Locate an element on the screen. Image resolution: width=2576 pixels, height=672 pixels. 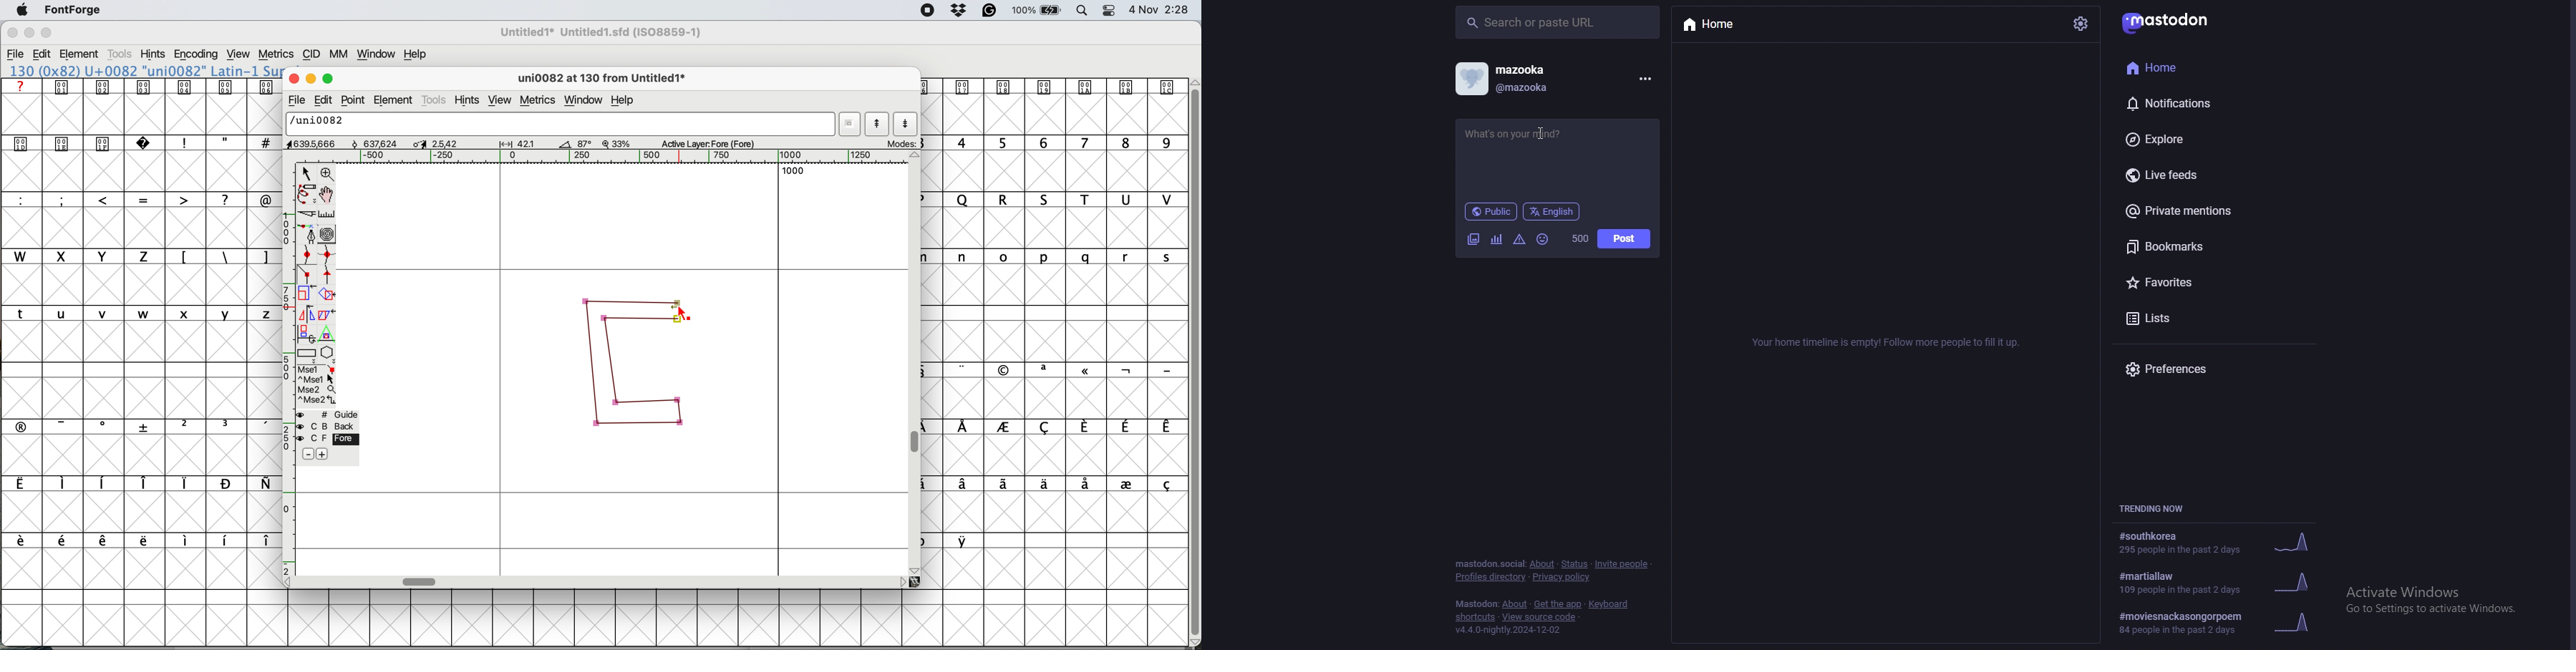
symbols is located at coordinates (1061, 485).